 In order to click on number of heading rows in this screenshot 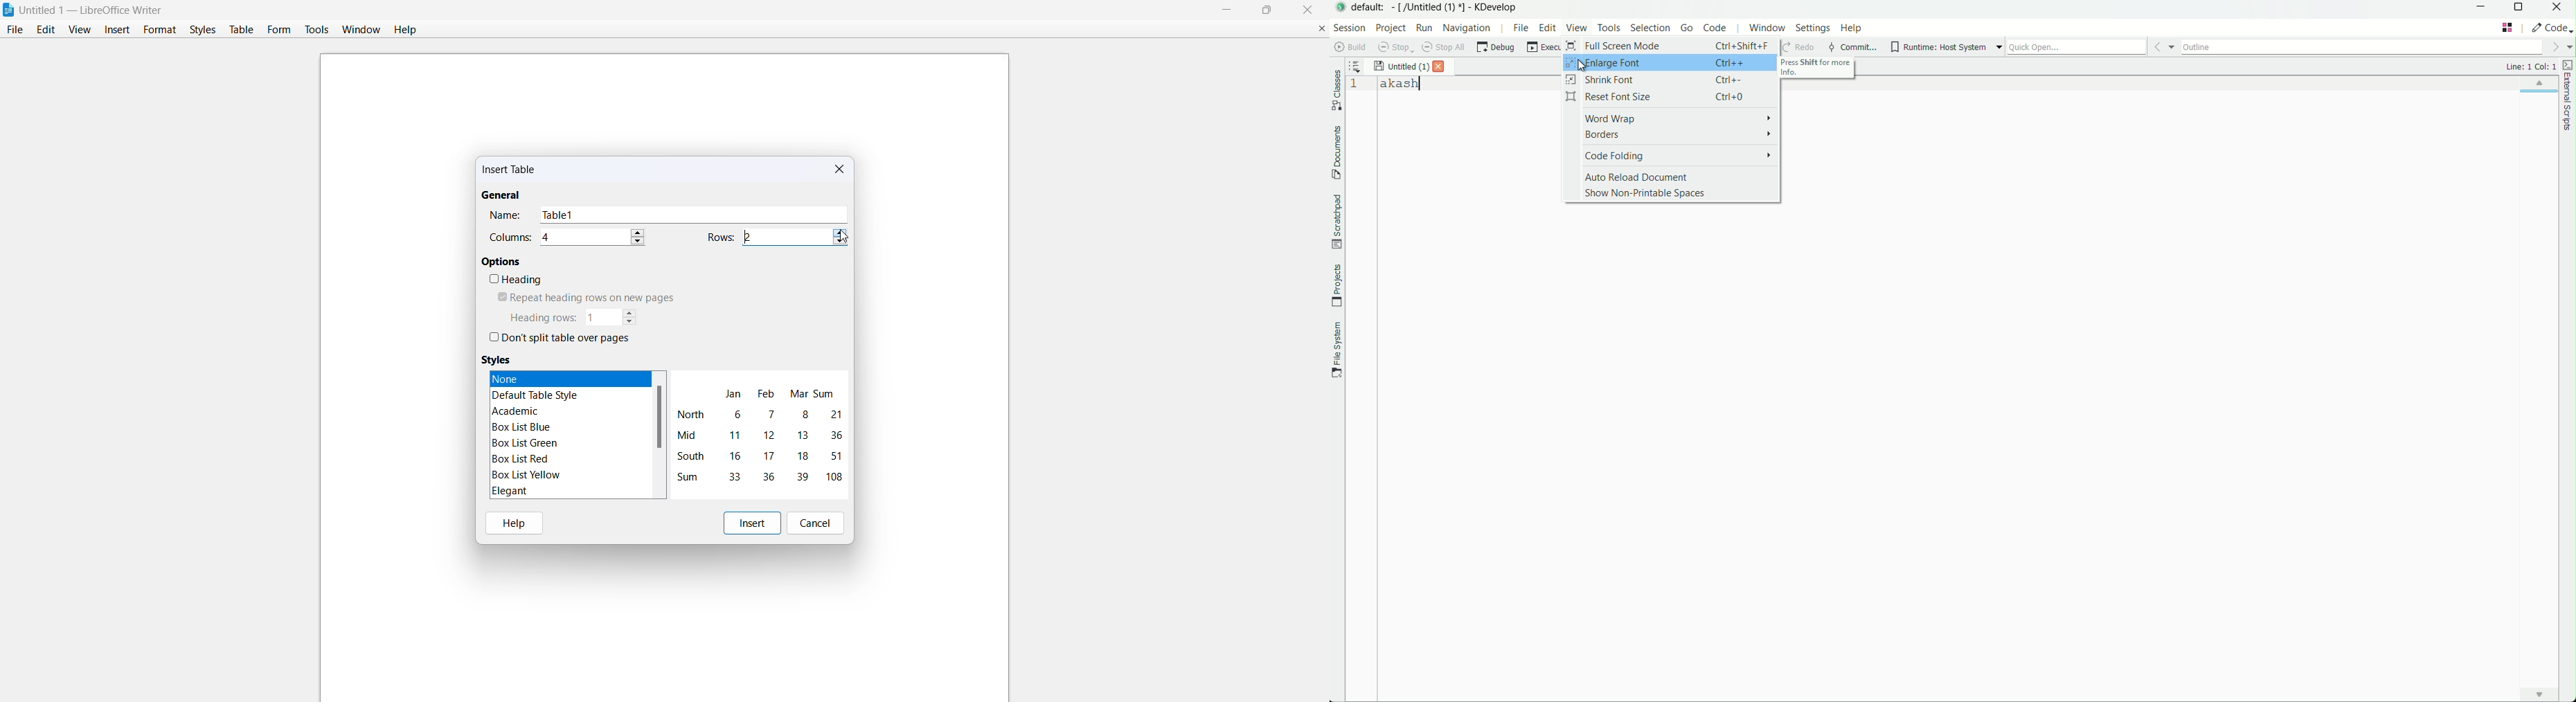, I will do `click(601, 317)`.